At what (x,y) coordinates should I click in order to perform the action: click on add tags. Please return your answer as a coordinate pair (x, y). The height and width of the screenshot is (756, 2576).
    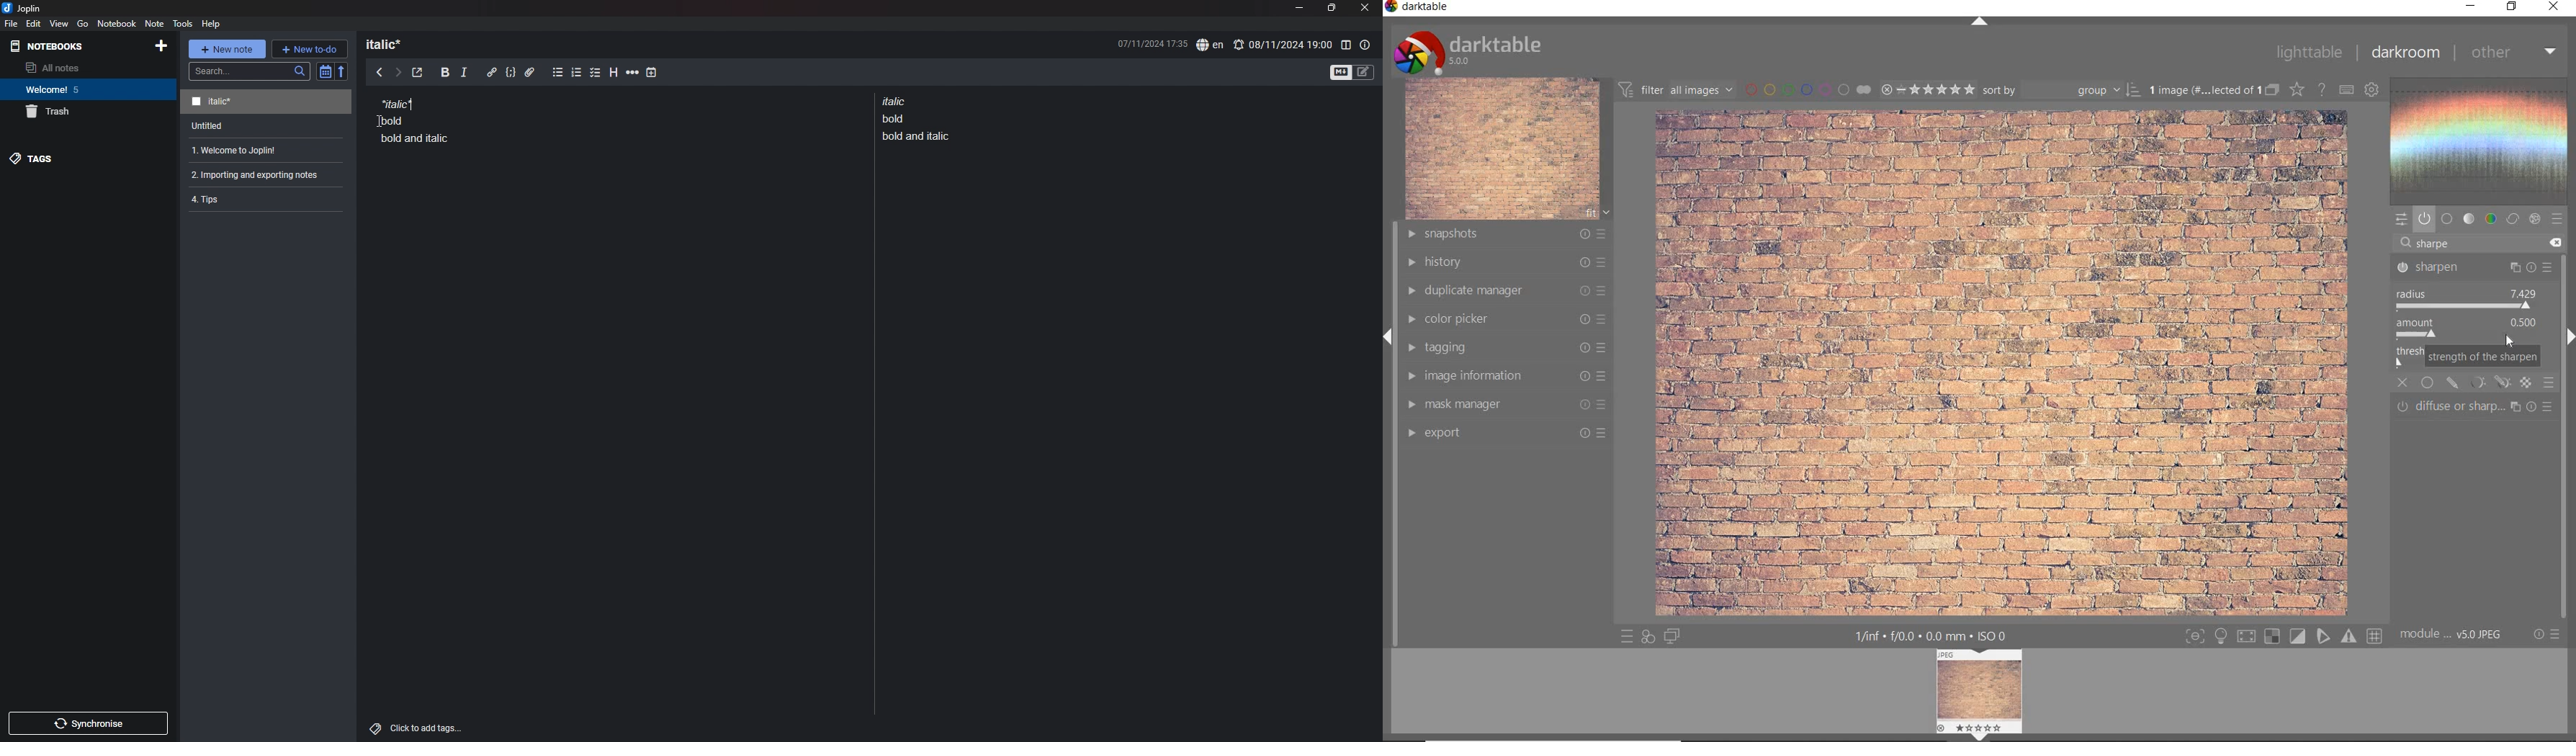
    Looking at the image, I should click on (418, 728).